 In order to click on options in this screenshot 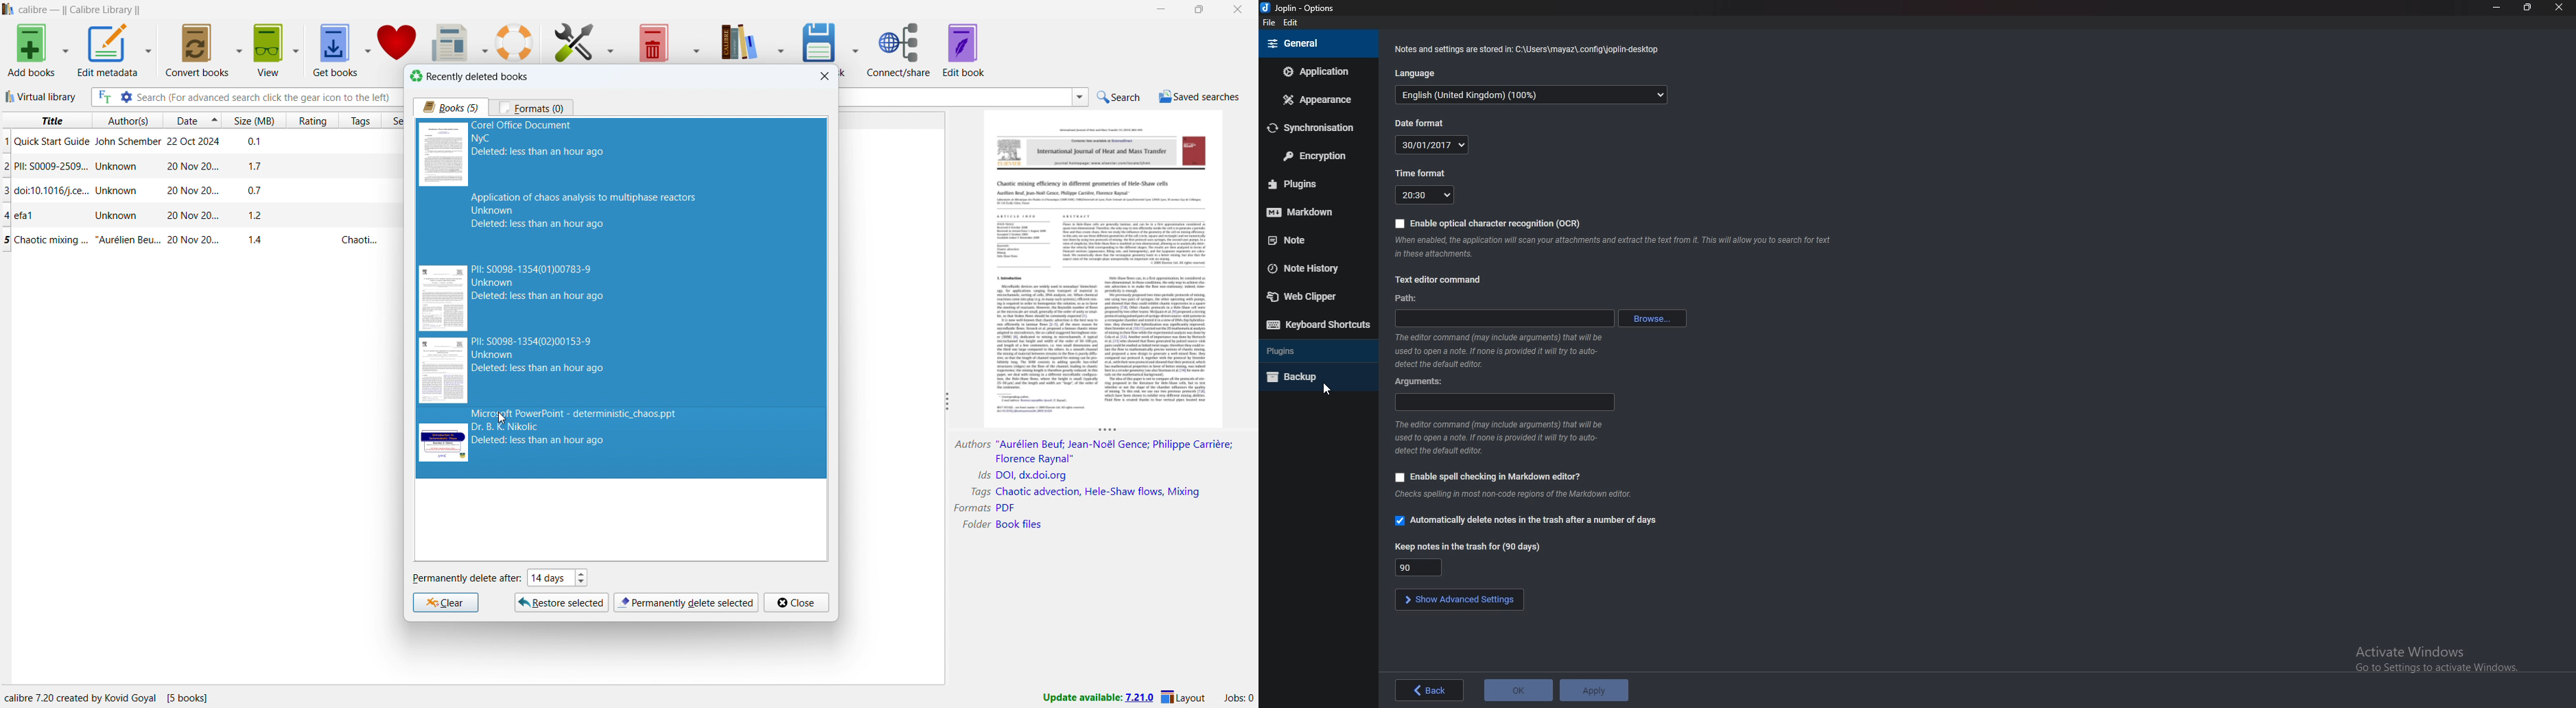, I will do `click(1321, 8)`.